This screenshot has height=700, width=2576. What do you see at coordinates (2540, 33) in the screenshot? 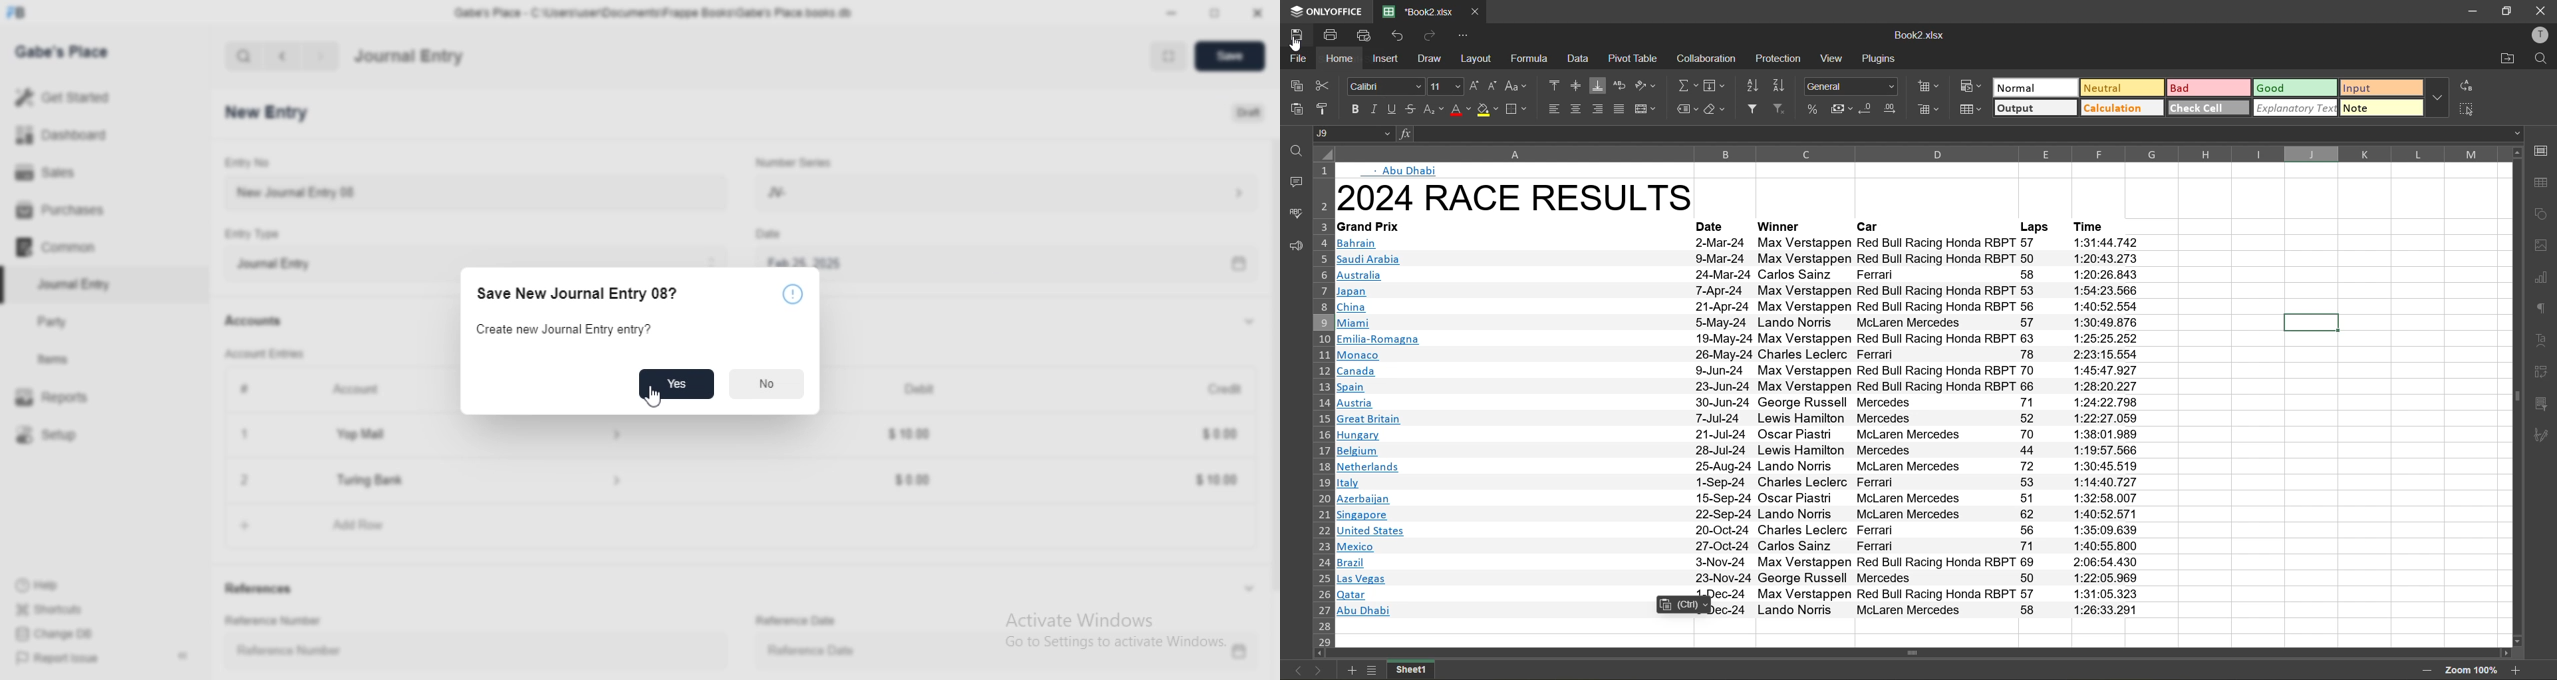
I see `profile` at bounding box center [2540, 33].